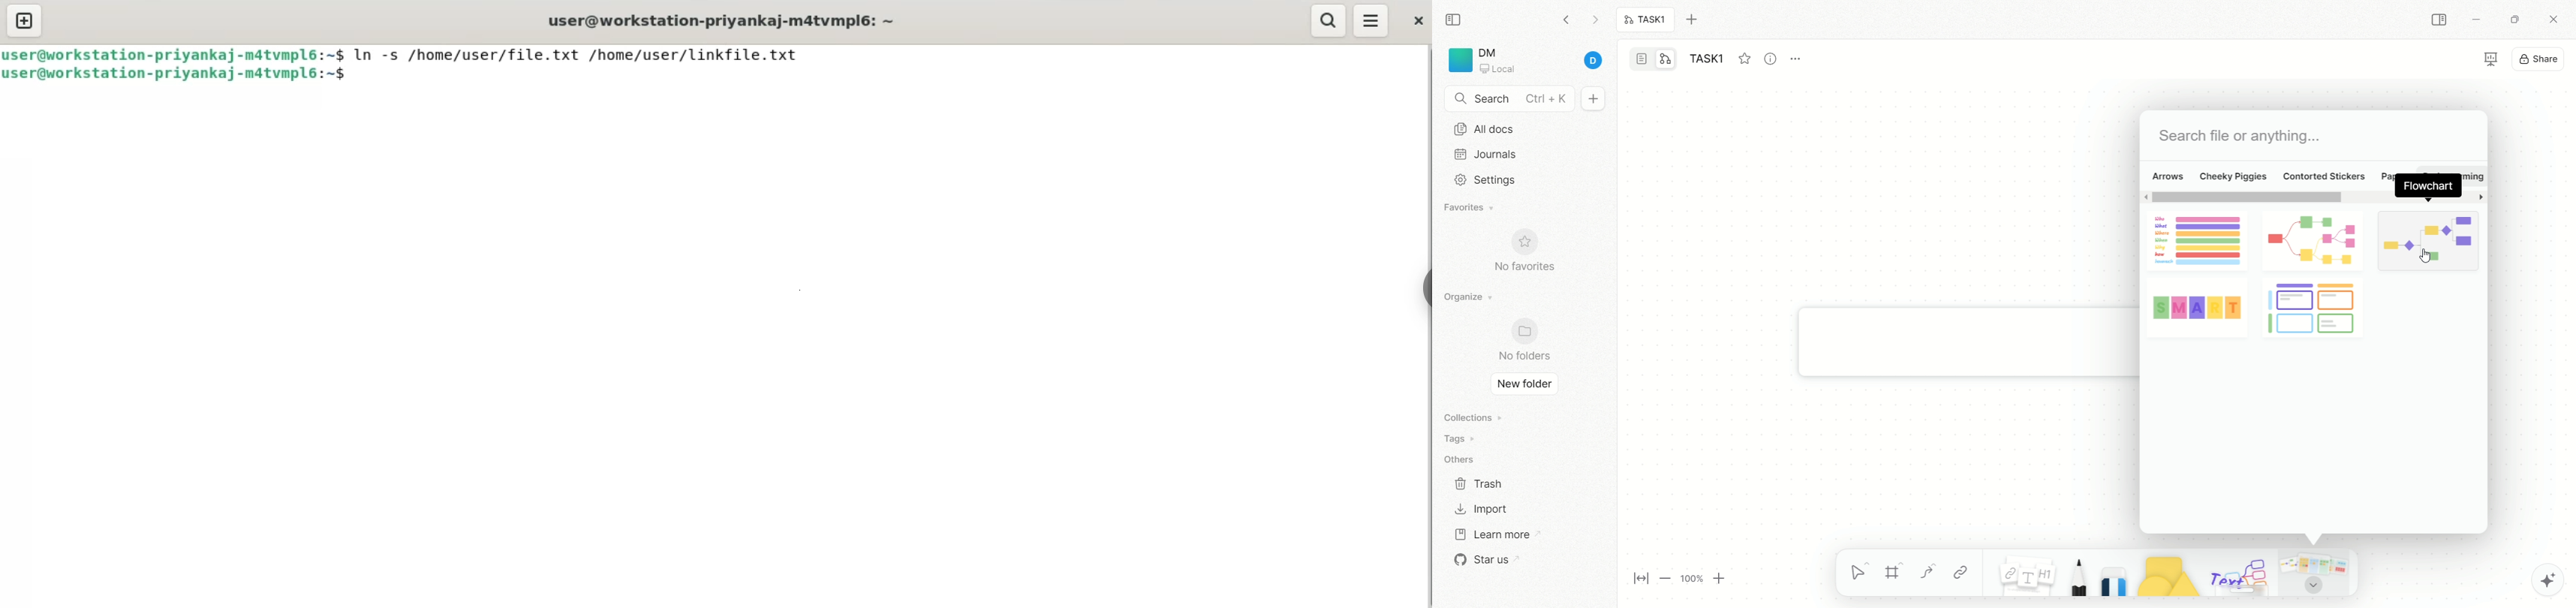  I want to click on cheeky piggies, so click(2234, 175).